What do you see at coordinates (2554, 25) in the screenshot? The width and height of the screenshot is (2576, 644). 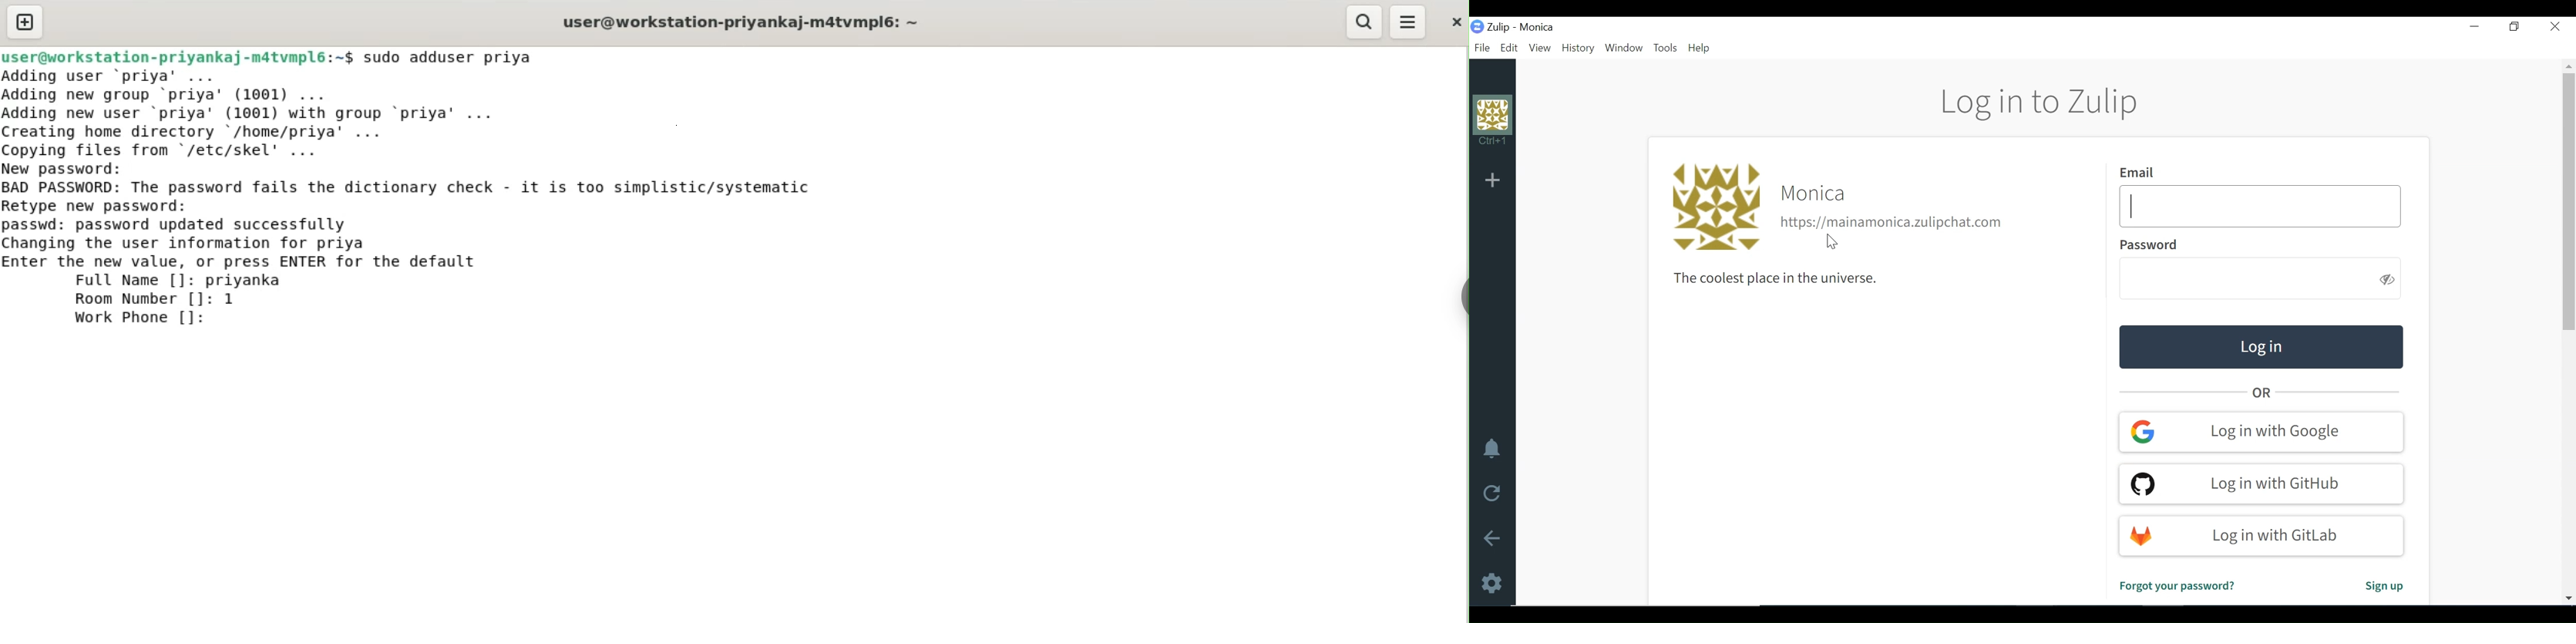 I see `Close` at bounding box center [2554, 25].